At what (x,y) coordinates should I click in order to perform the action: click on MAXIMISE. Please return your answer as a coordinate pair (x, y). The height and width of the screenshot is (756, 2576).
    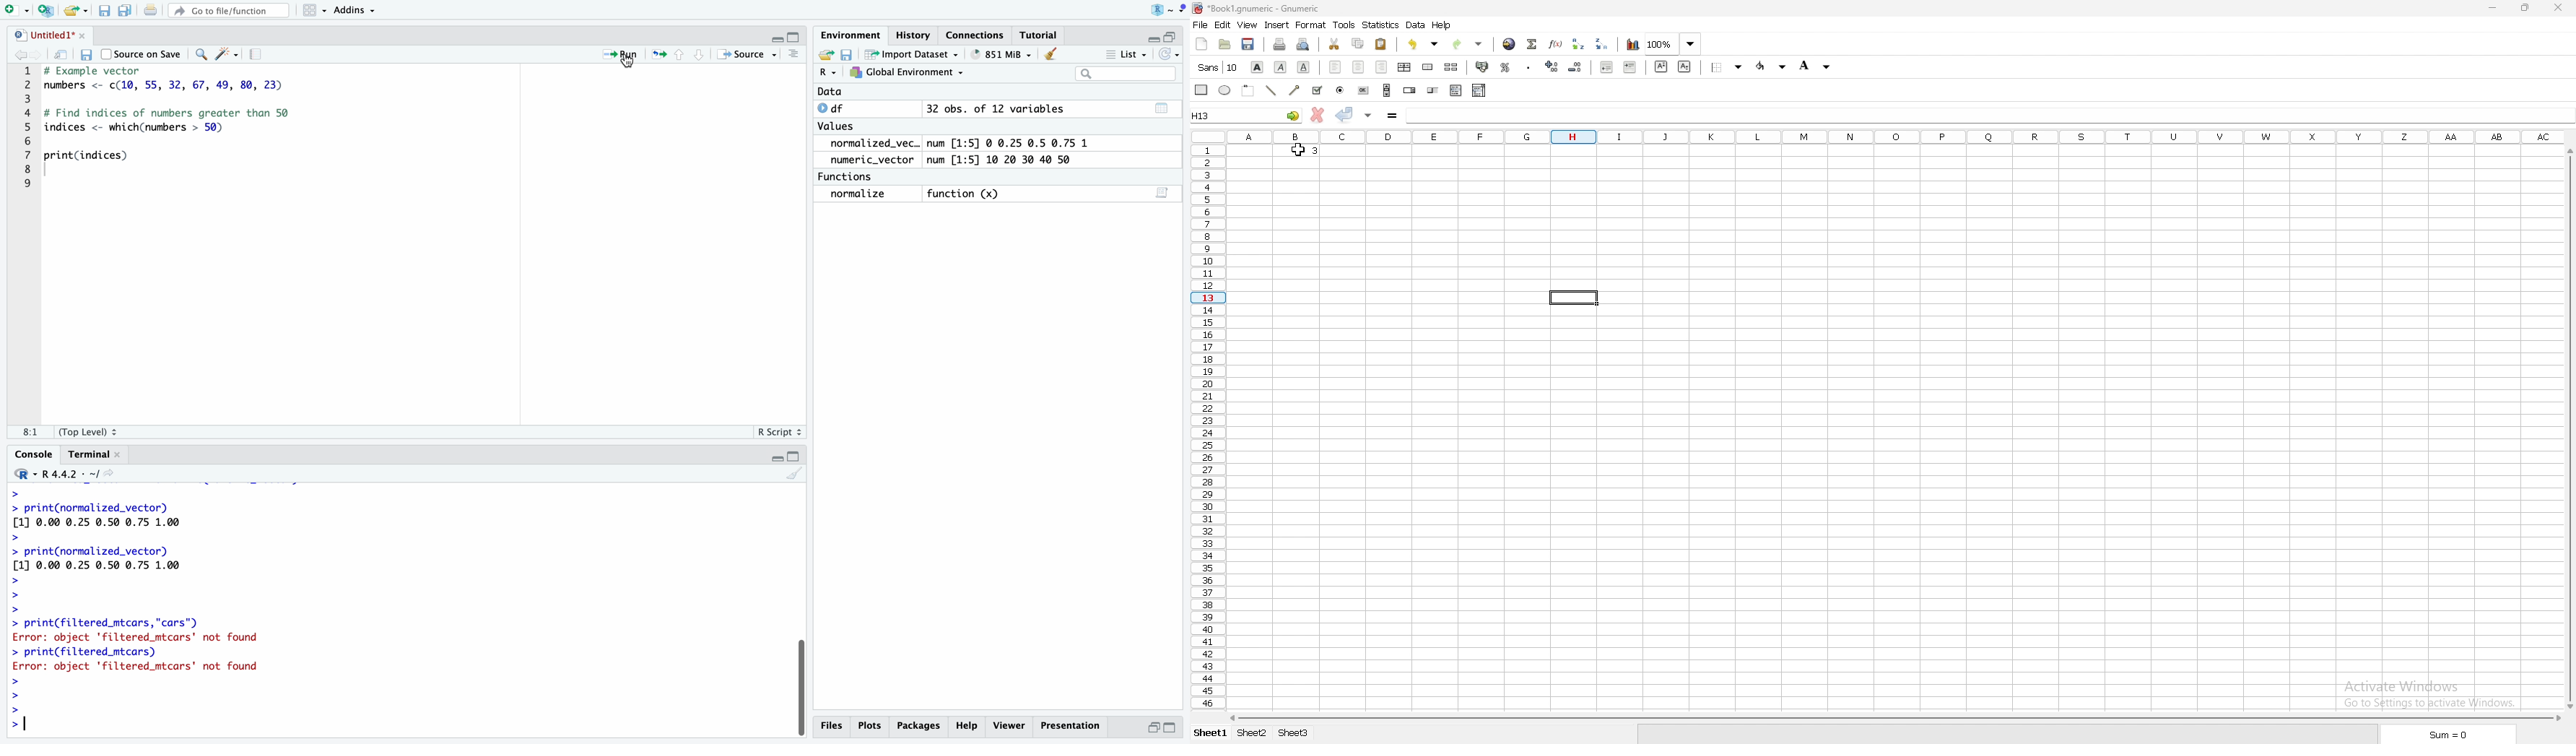
    Looking at the image, I should click on (1175, 33).